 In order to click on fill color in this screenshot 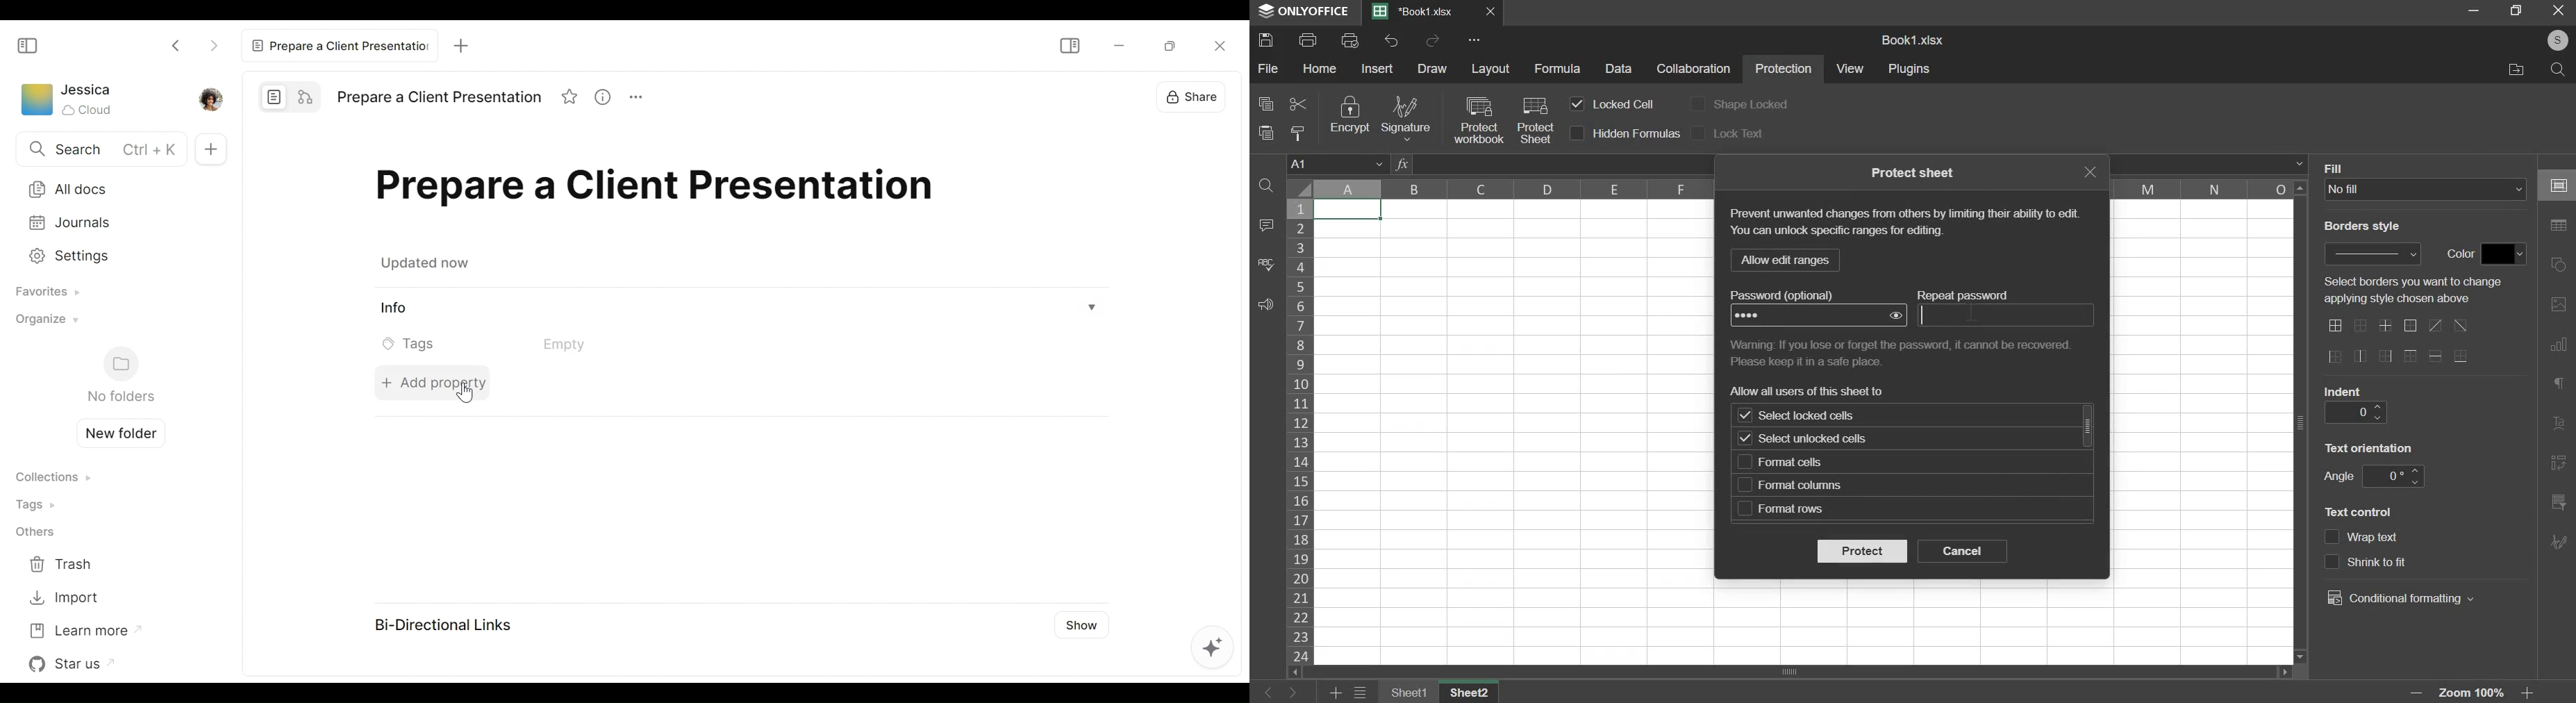, I will do `click(2504, 254)`.